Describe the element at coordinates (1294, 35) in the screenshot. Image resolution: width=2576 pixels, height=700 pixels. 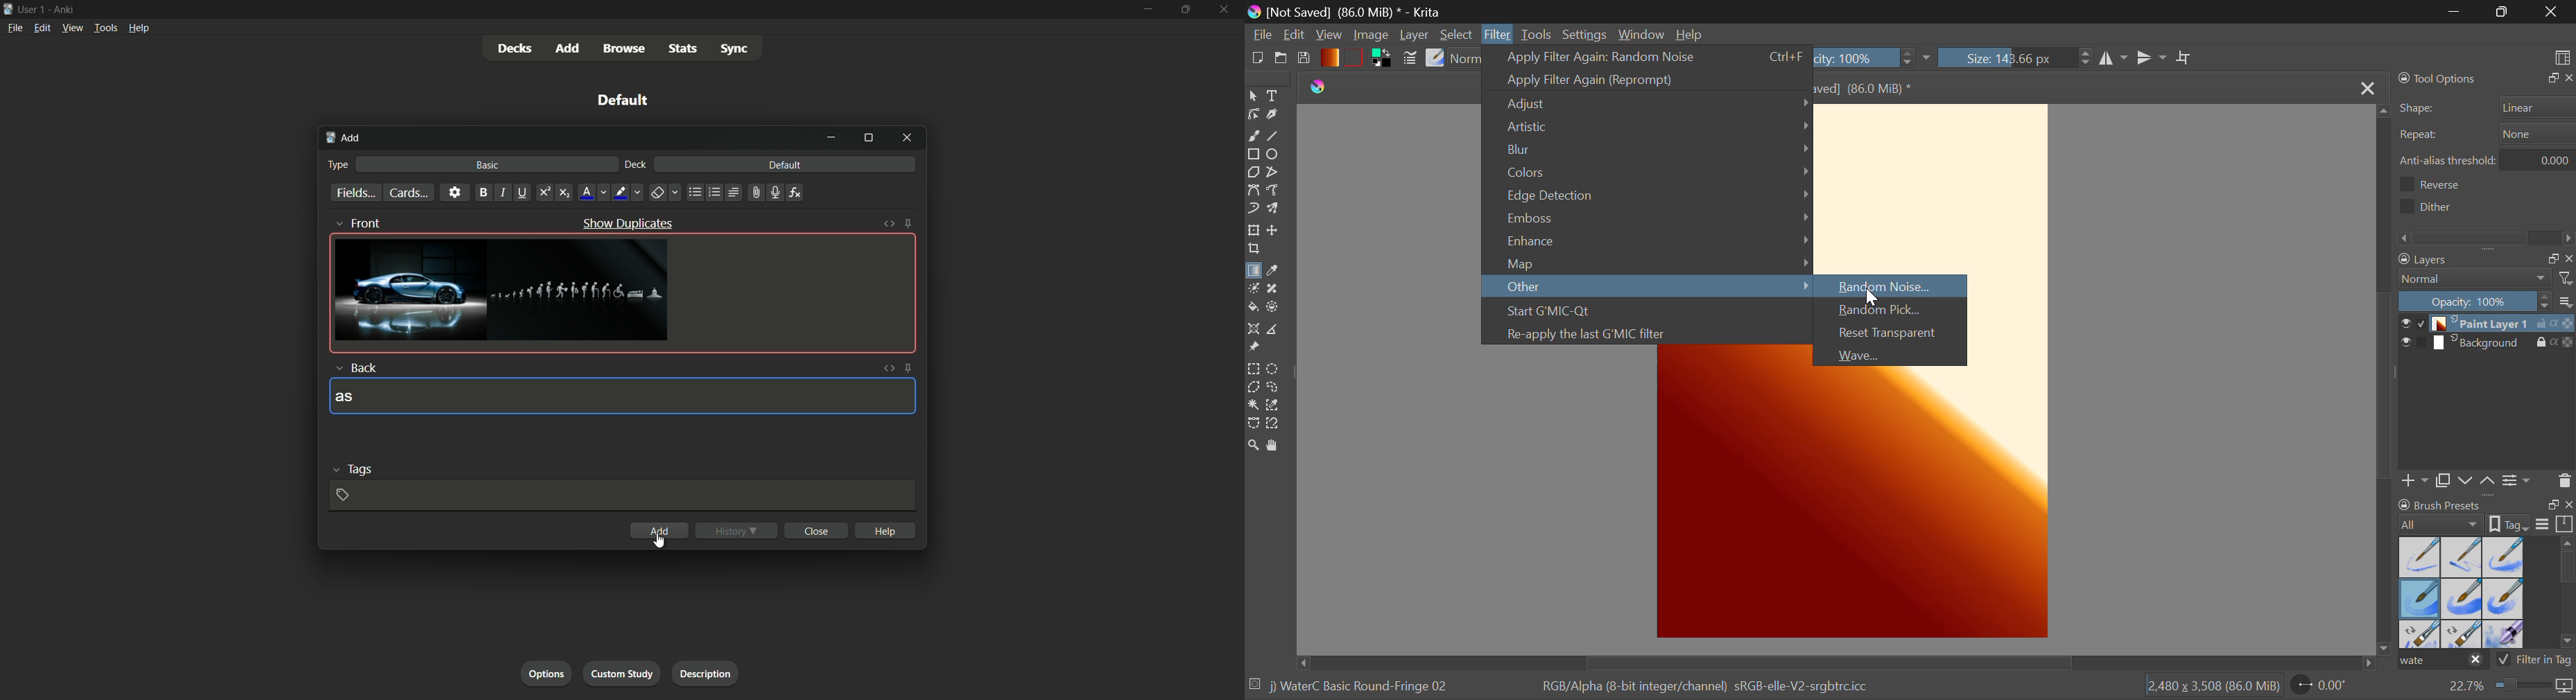
I see `Edit` at that location.